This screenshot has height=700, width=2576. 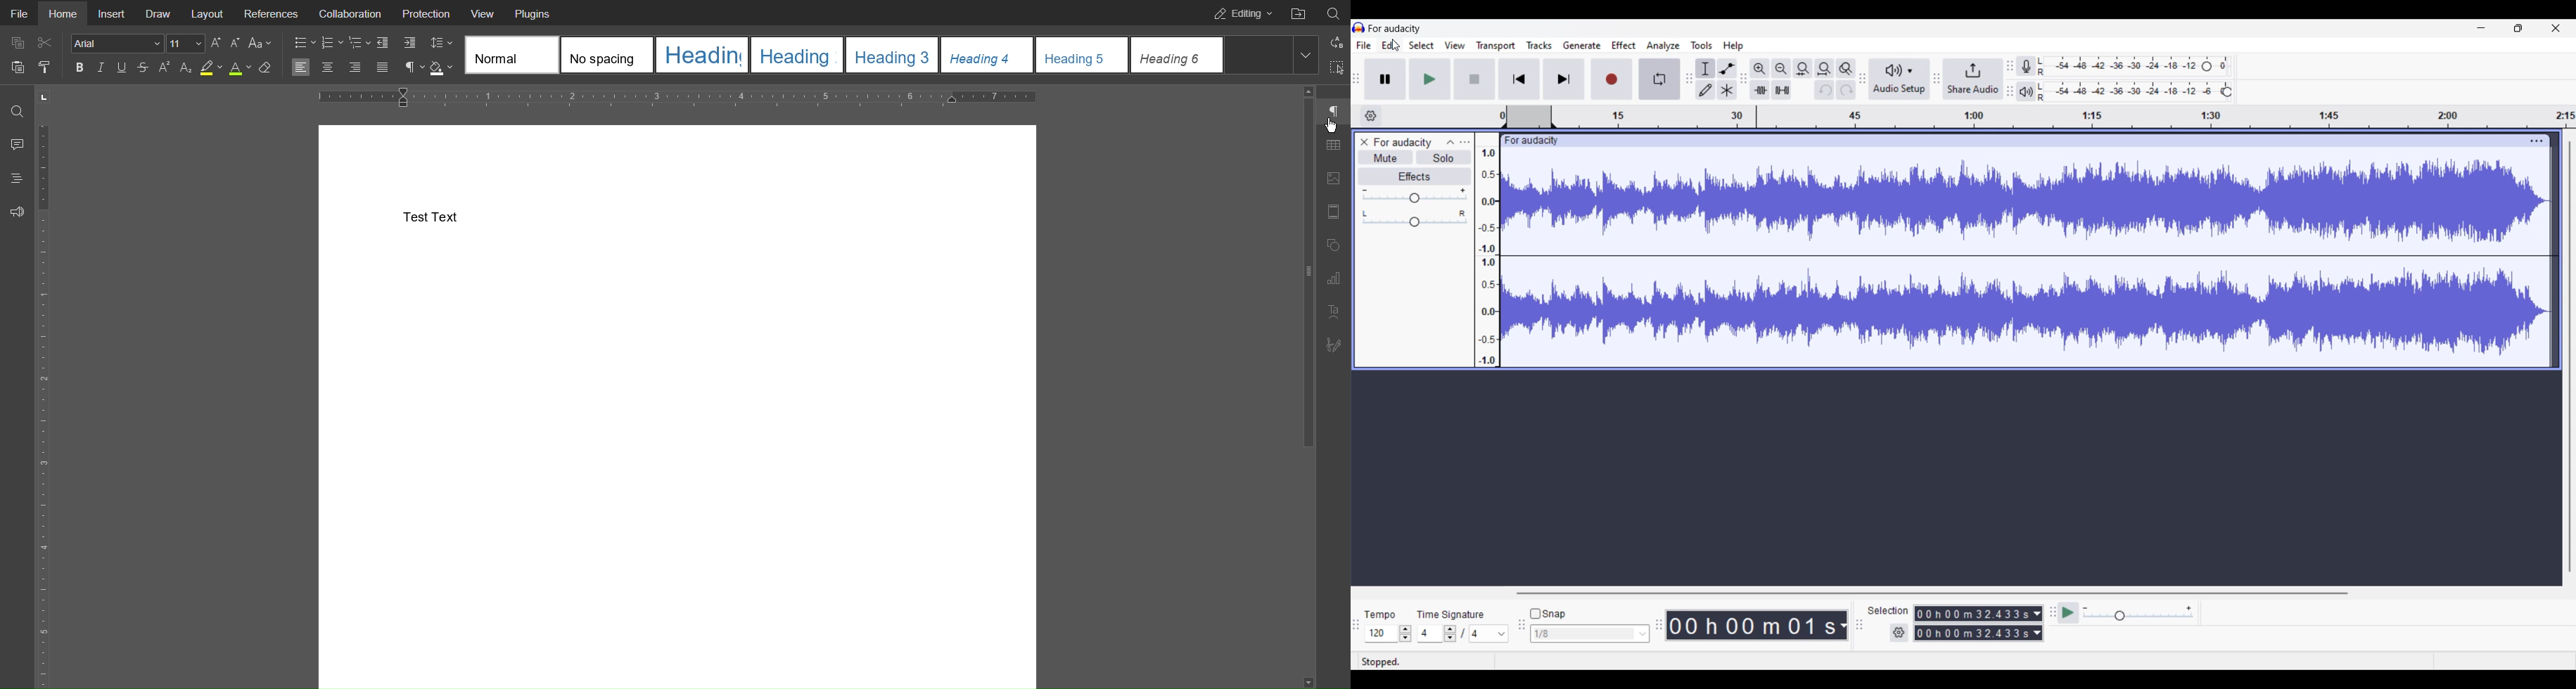 I want to click on Status of current track, so click(x=1383, y=661).